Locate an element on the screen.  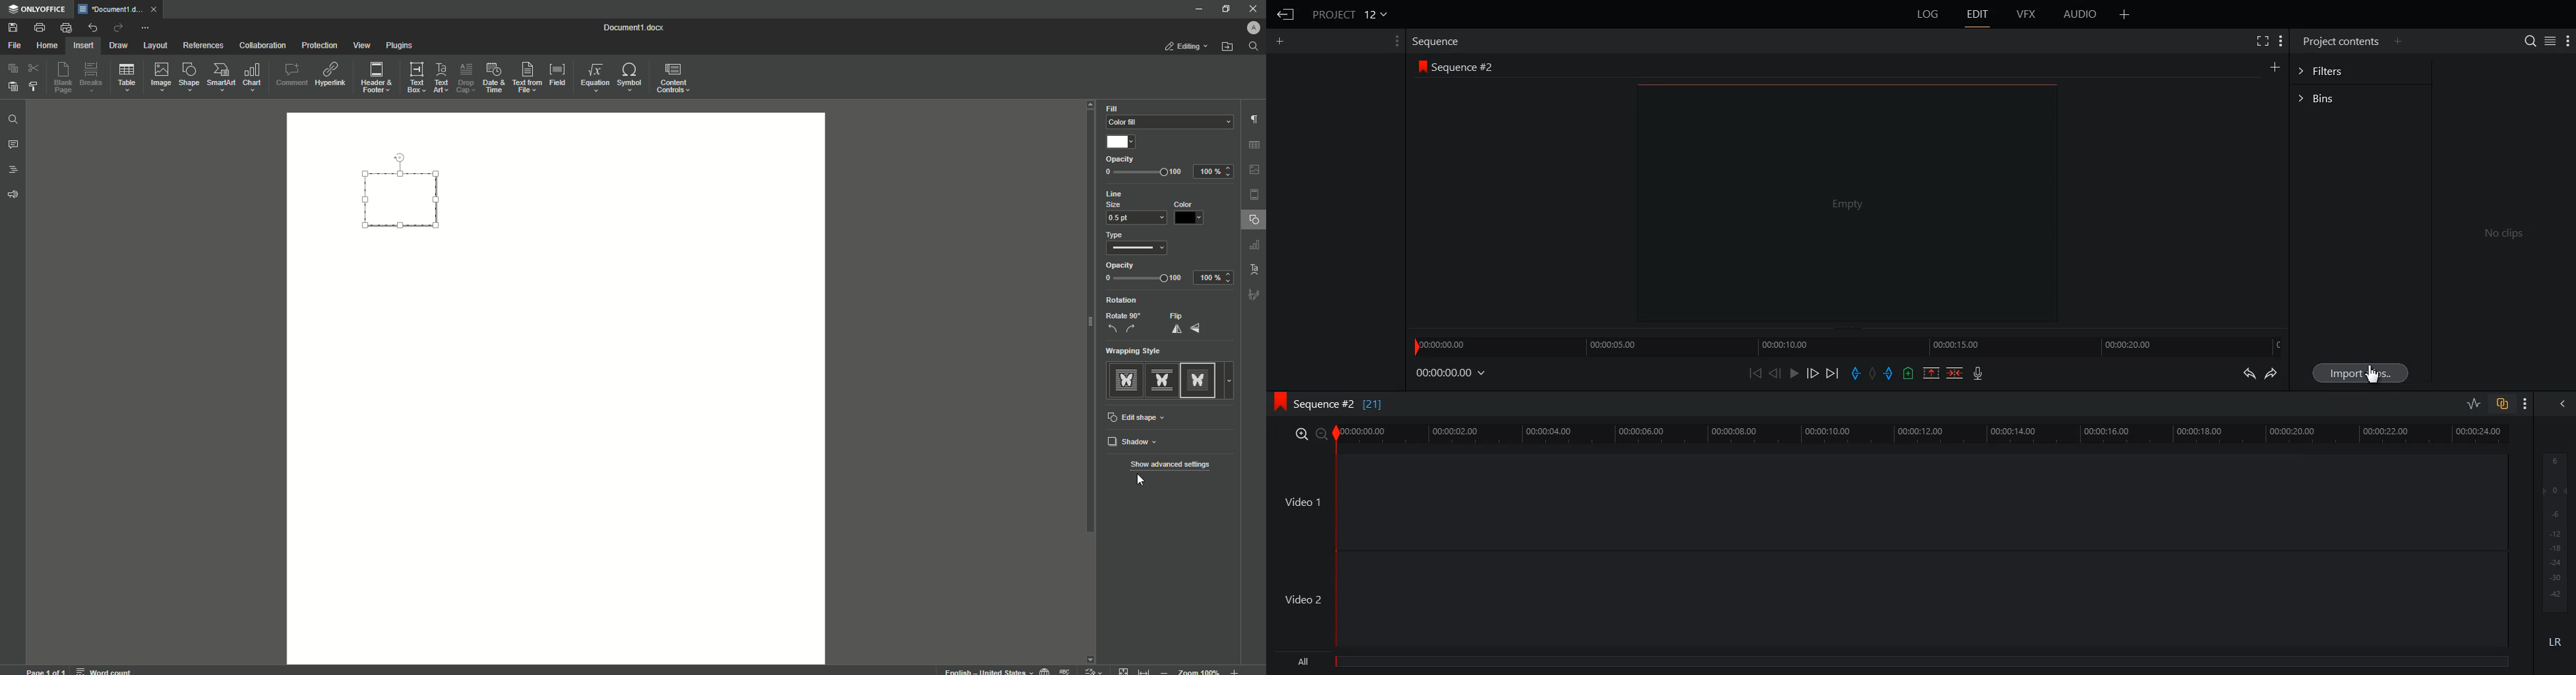
Filters is located at coordinates (2360, 72).